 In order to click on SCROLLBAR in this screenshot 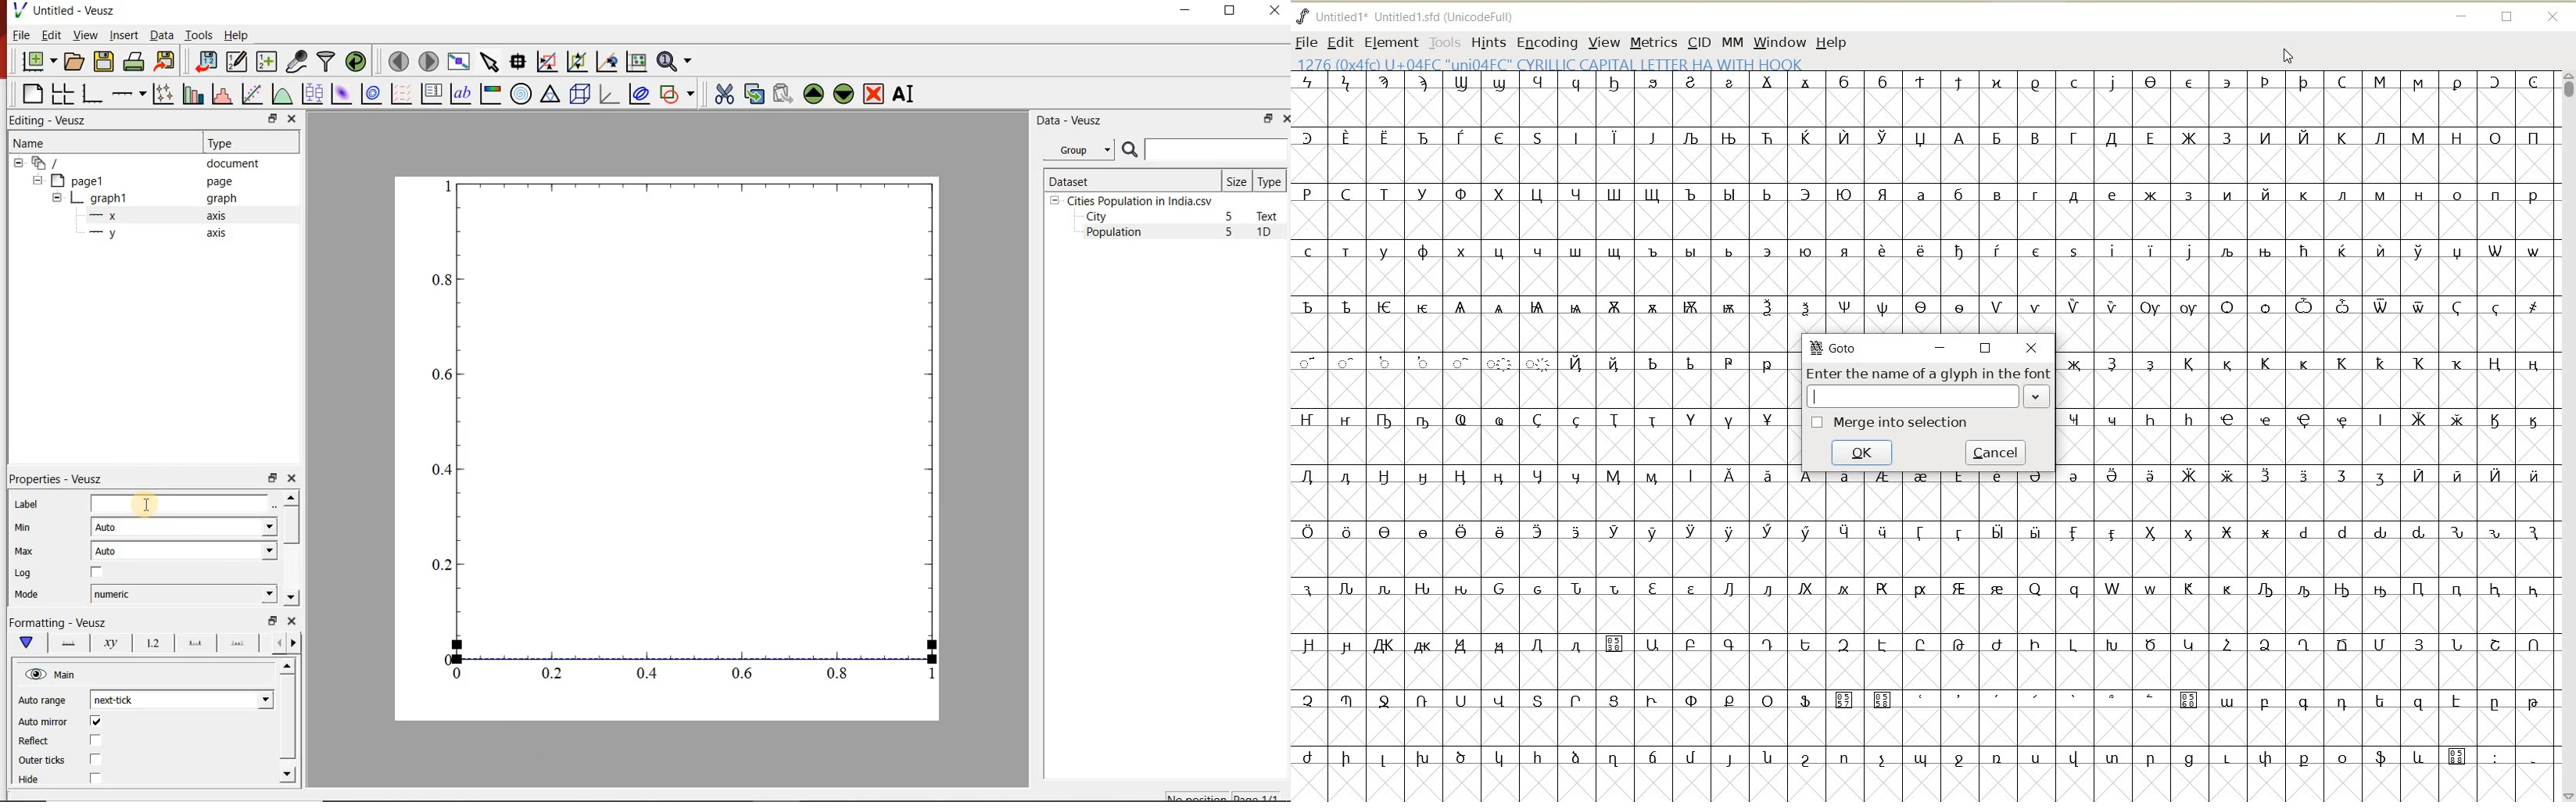, I will do `click(2567, 435)`.